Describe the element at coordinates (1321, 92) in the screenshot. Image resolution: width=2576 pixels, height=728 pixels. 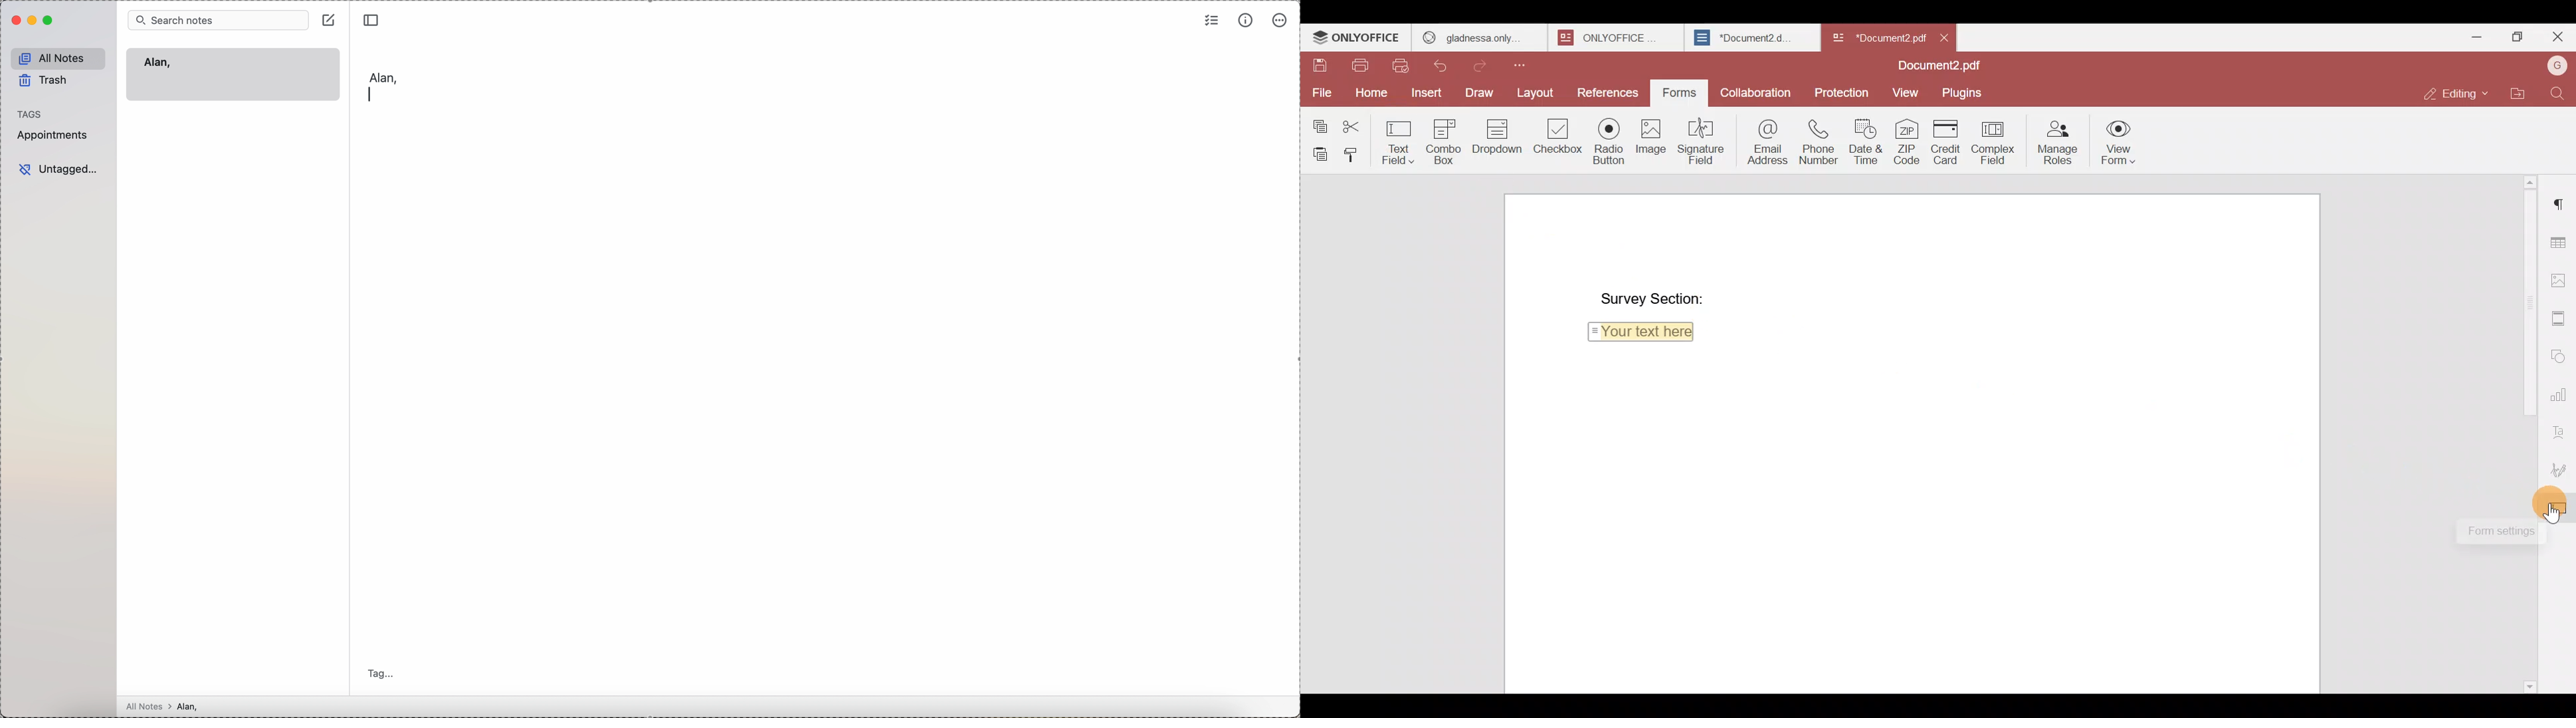
I see `File` at that location.